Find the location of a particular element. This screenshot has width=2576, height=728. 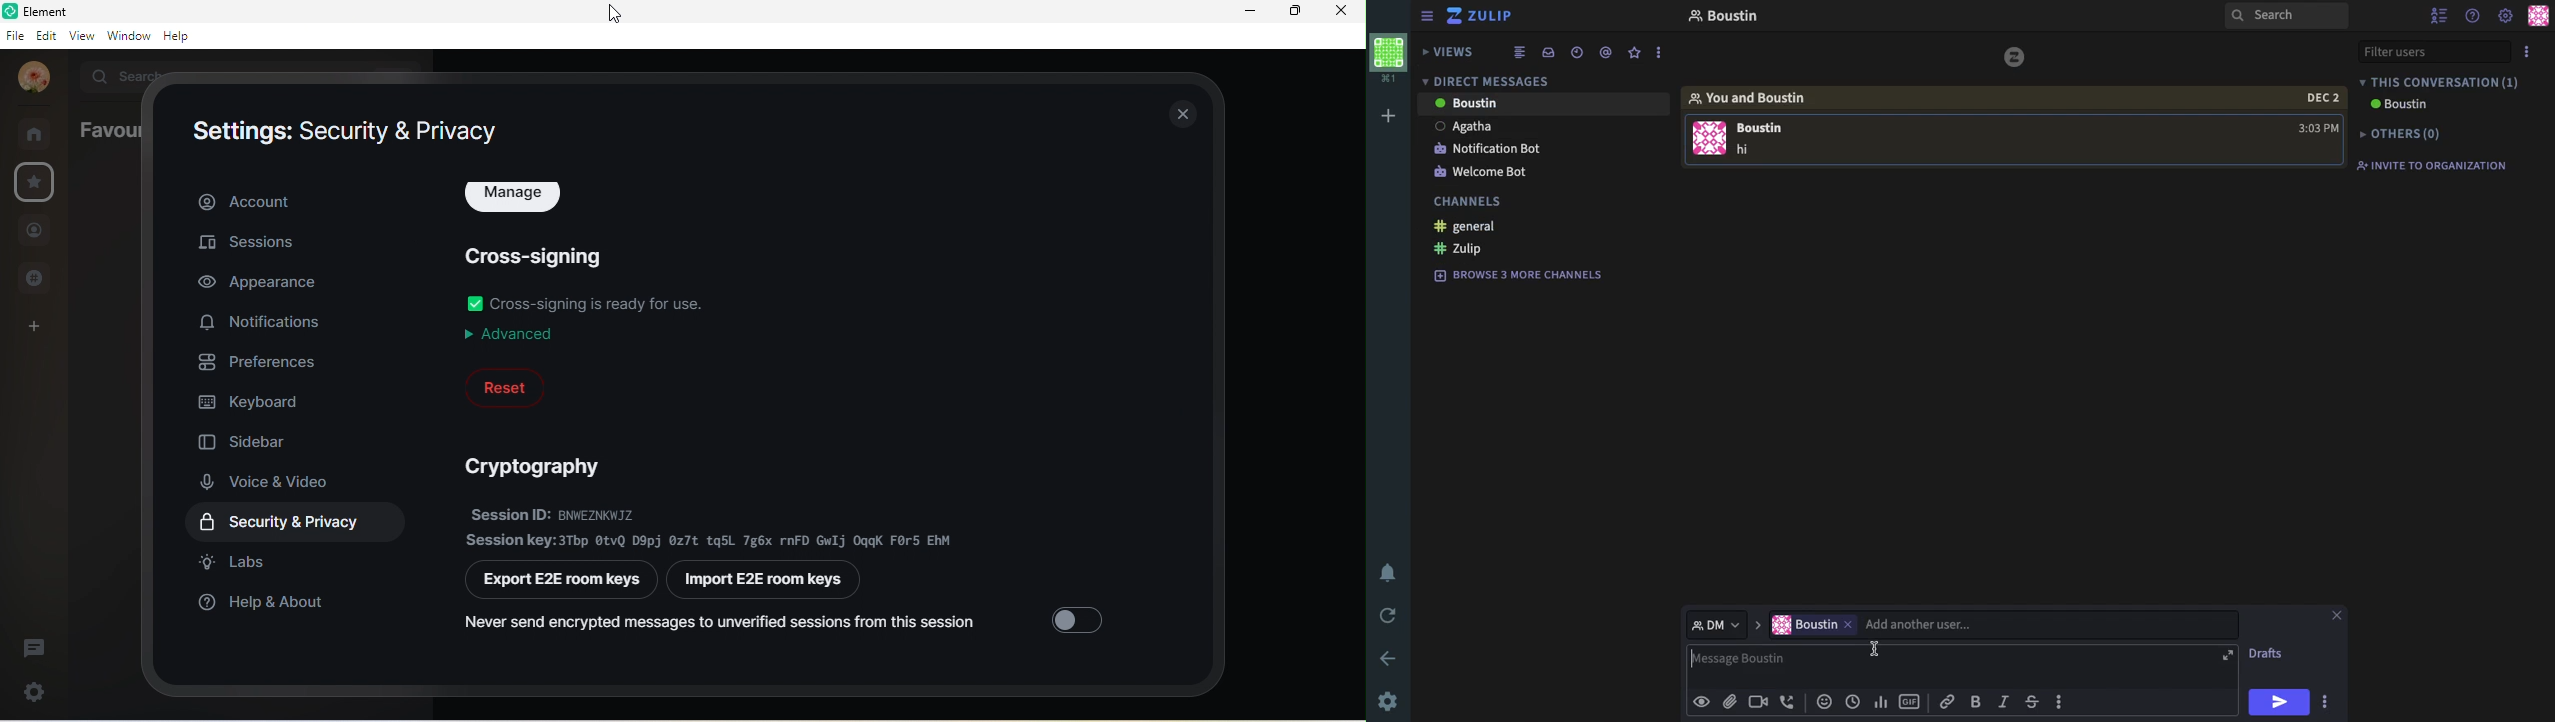

cursor movement is located at coordinates (608, 16).